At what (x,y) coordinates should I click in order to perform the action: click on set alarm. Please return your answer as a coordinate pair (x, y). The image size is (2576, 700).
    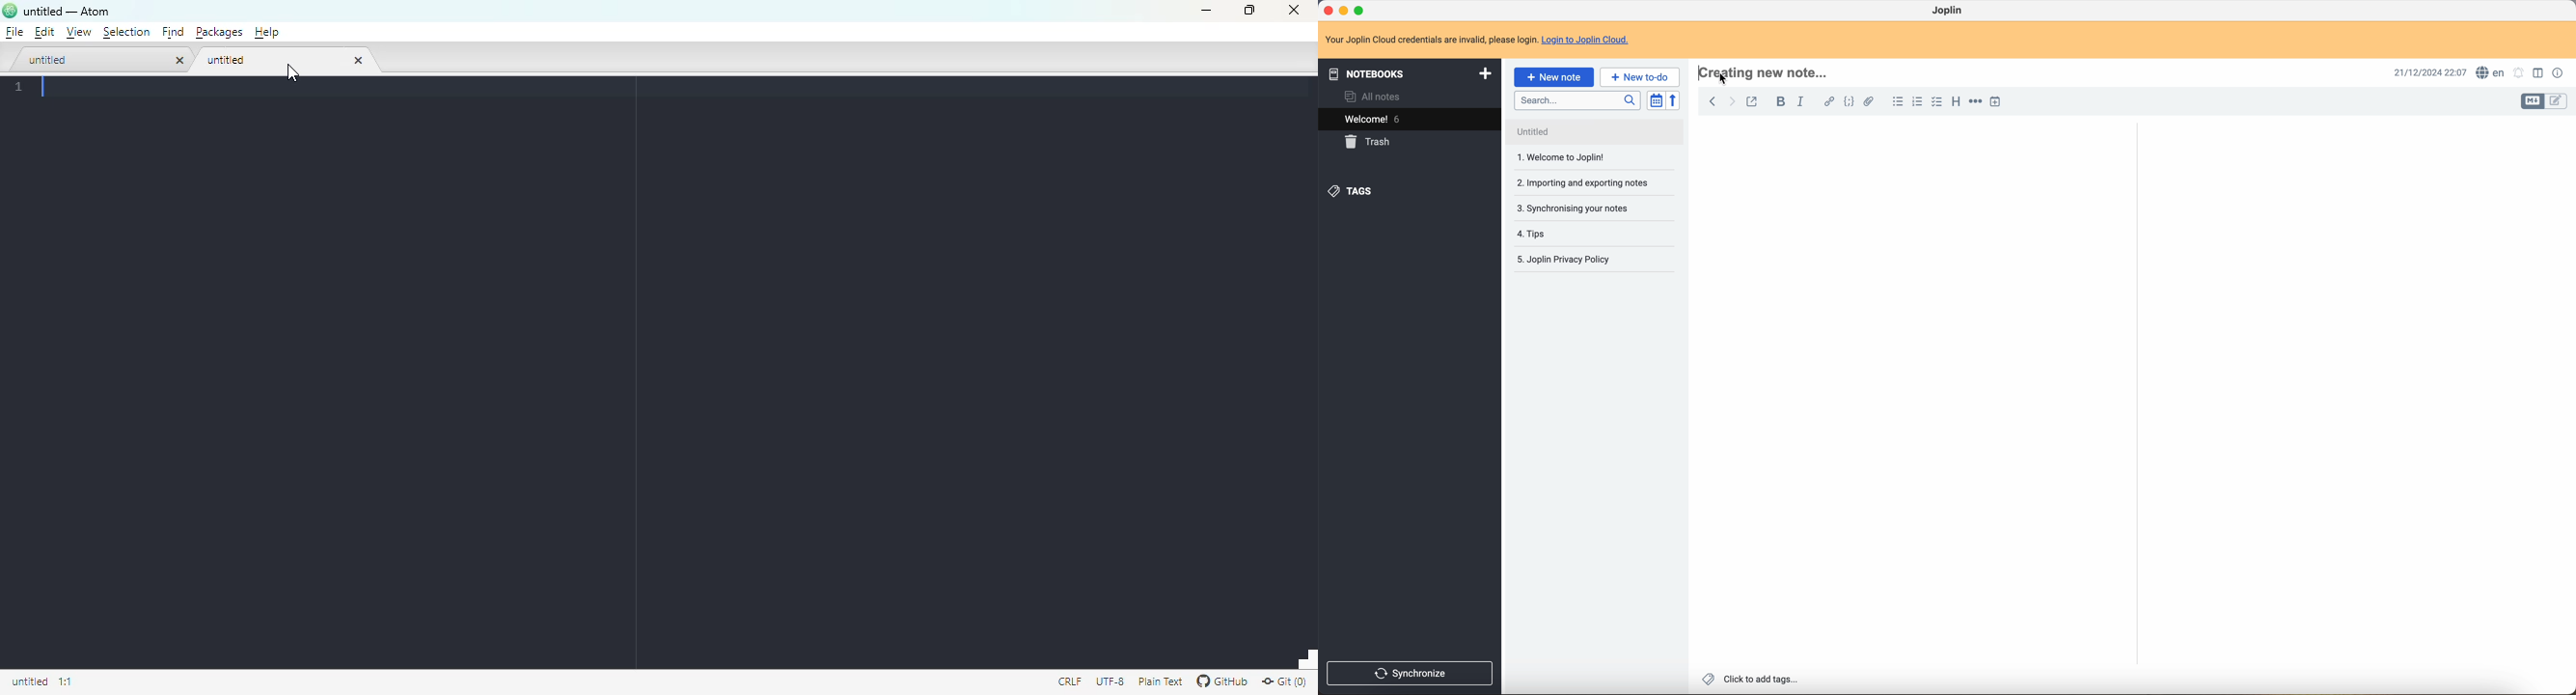
    Looking at the image, I should click on (2520, 72).